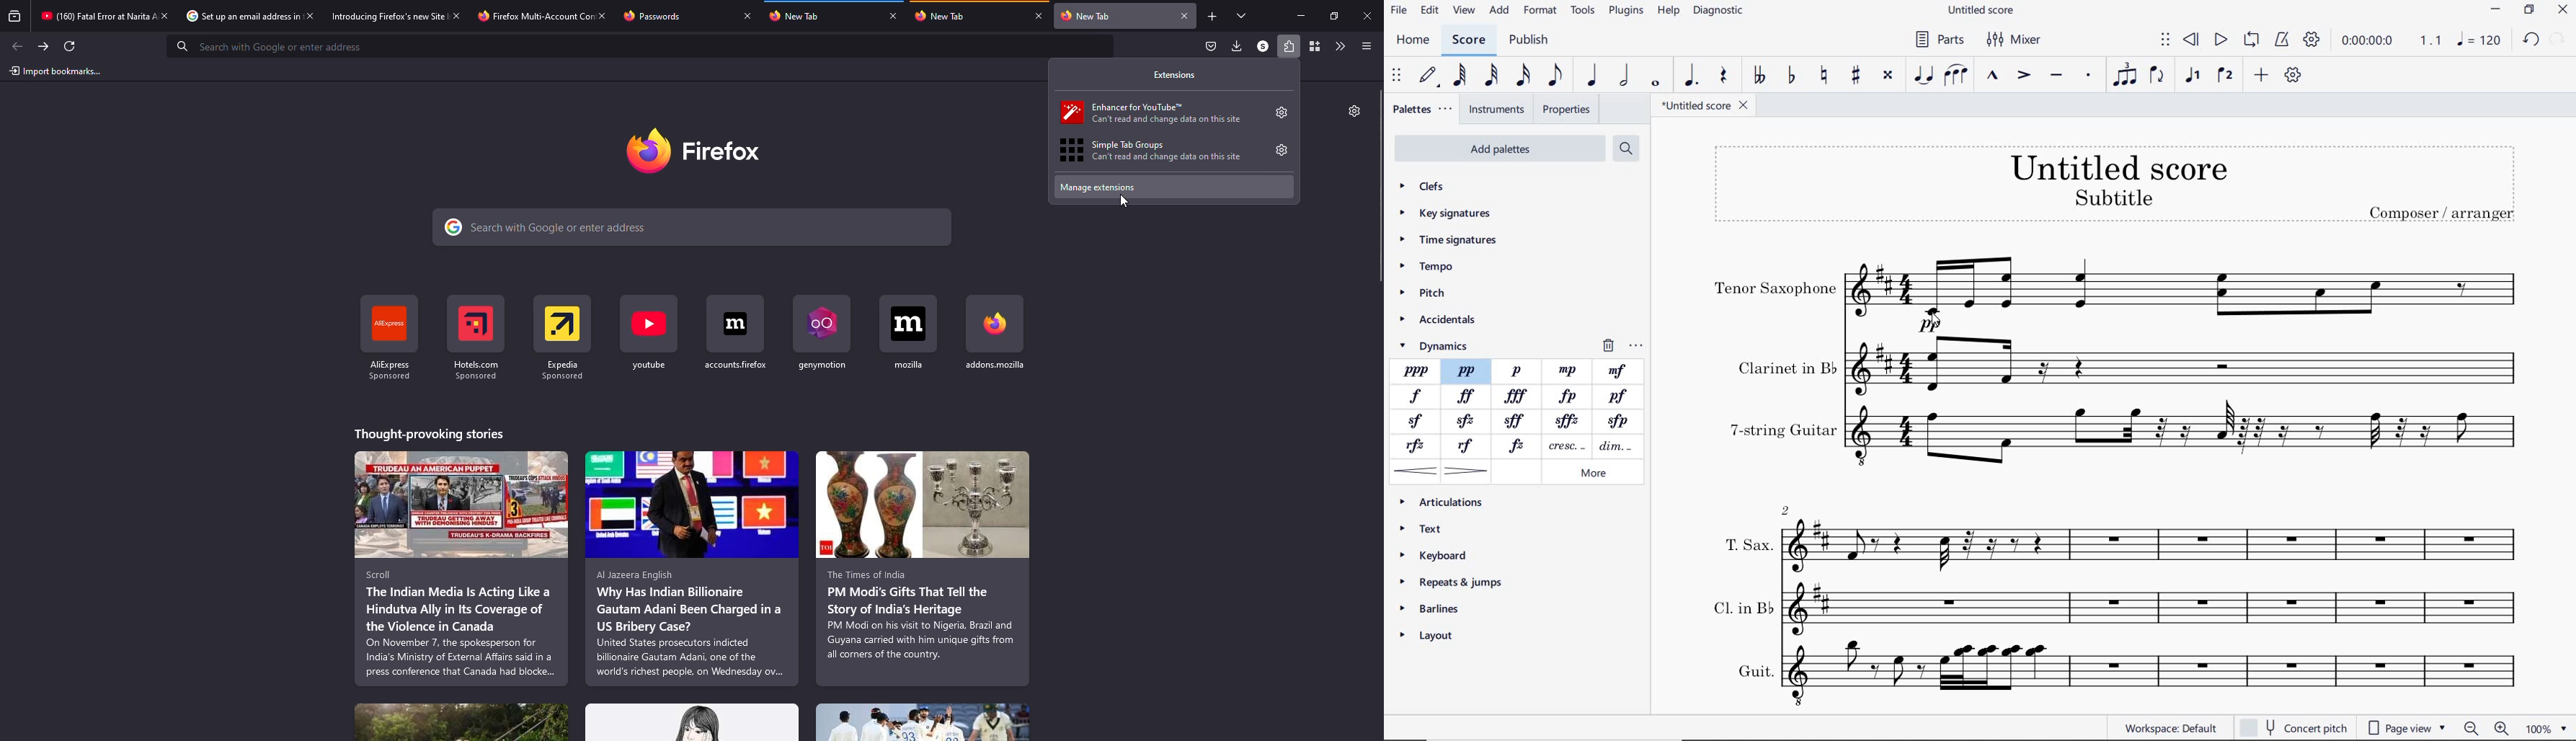 The height and width of the screenshot is (756, 2576). What do you see at coordinates (2027, 76) in the screenshot?
I see `ACCENT` at bounding box center [2027, 76].